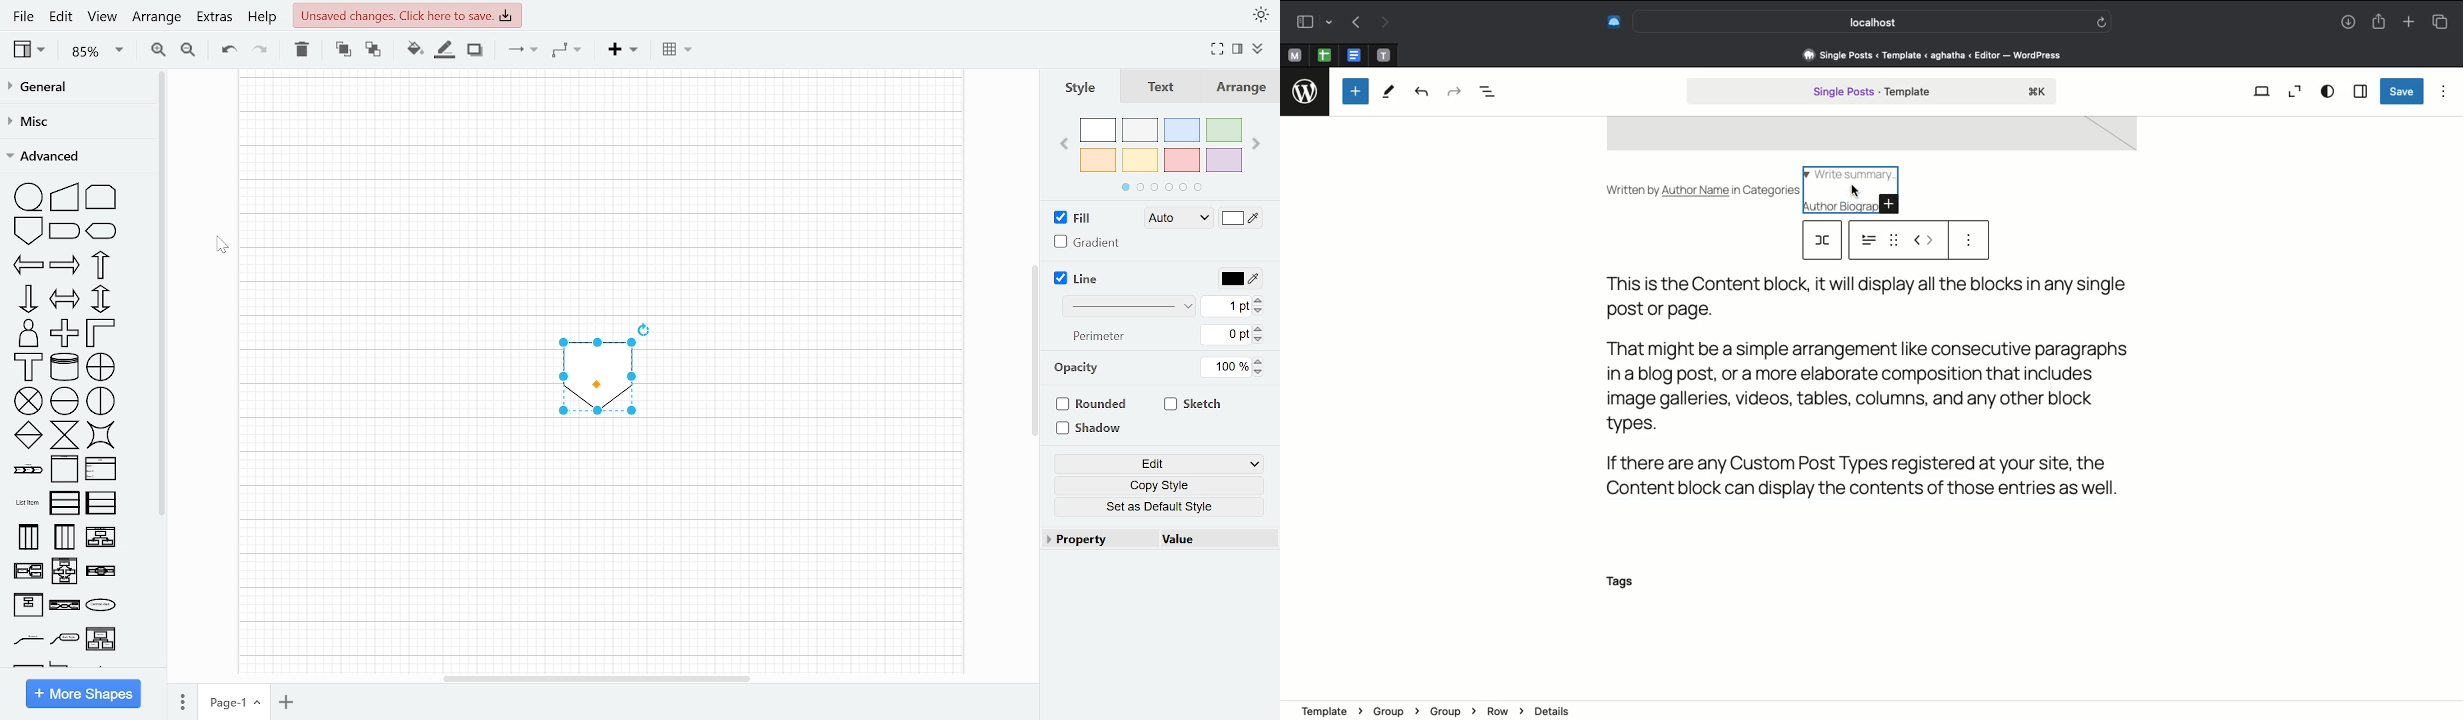  Describe the element at coordinates (163, 296) in the screenshot. I see `Vertical scrollbar for advanced` at that location.